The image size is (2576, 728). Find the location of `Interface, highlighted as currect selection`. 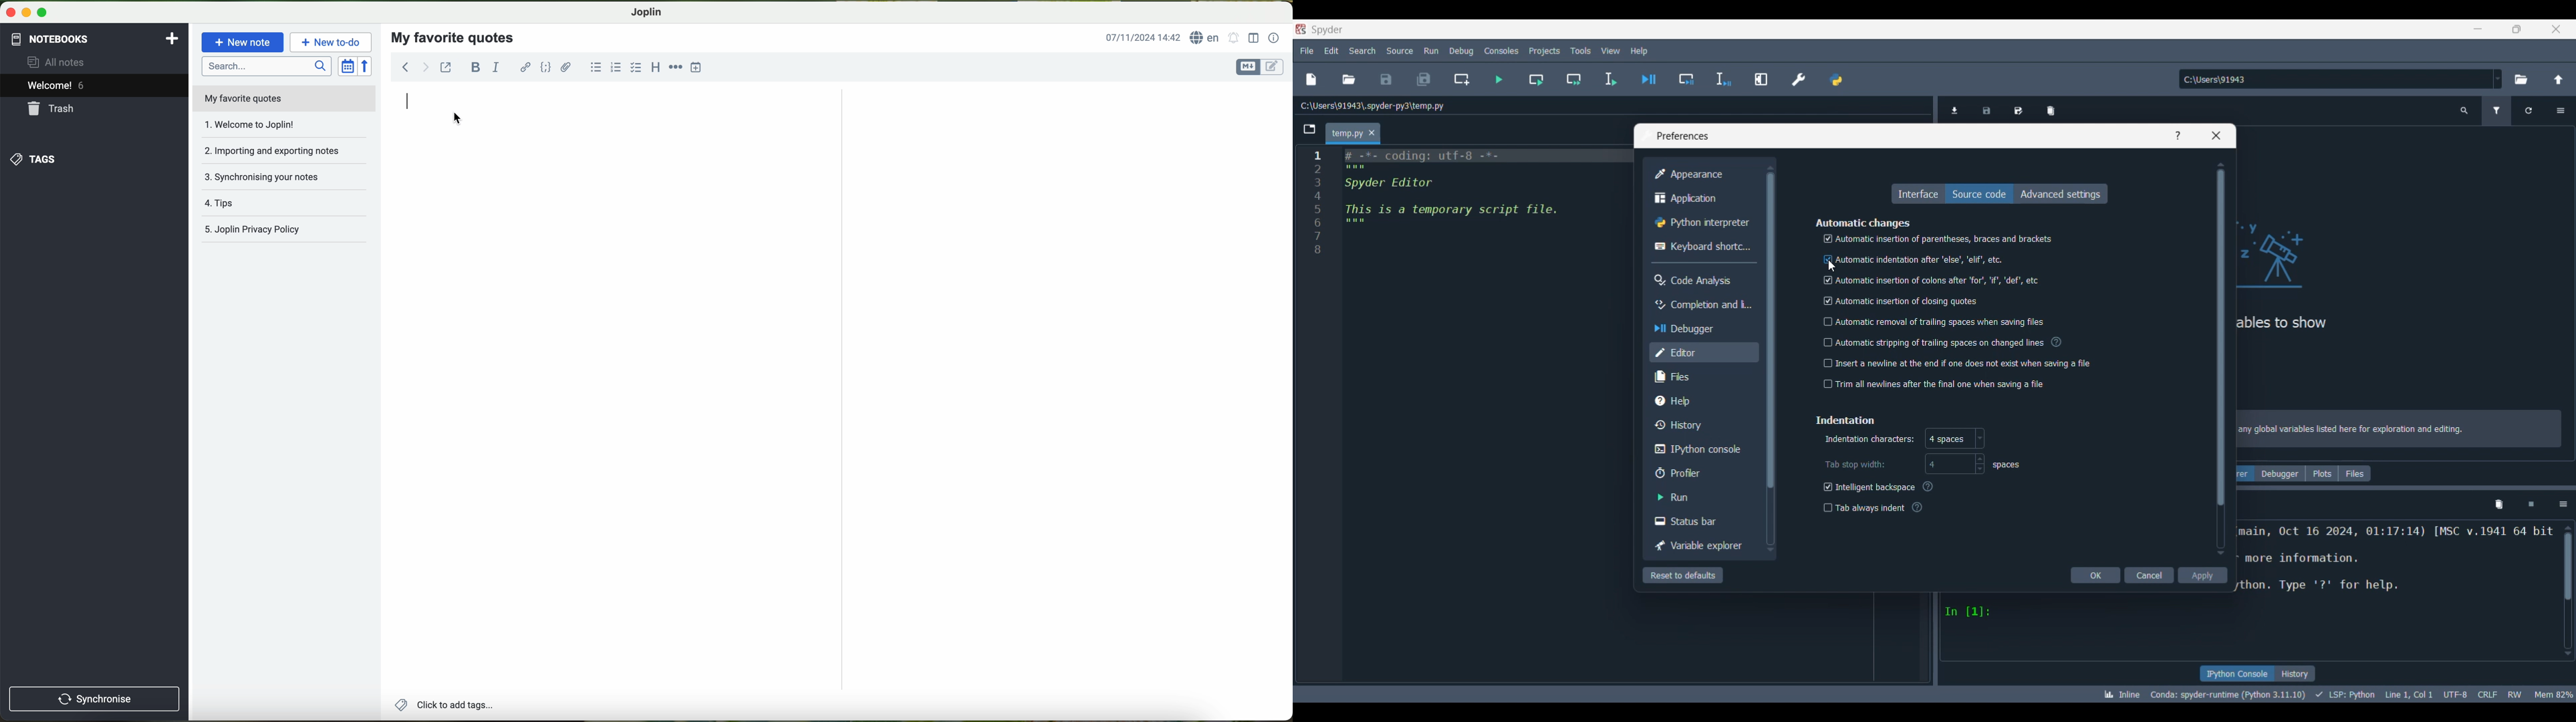

Interface, highlighted as currect selection is located at coordinates (1918, 193).